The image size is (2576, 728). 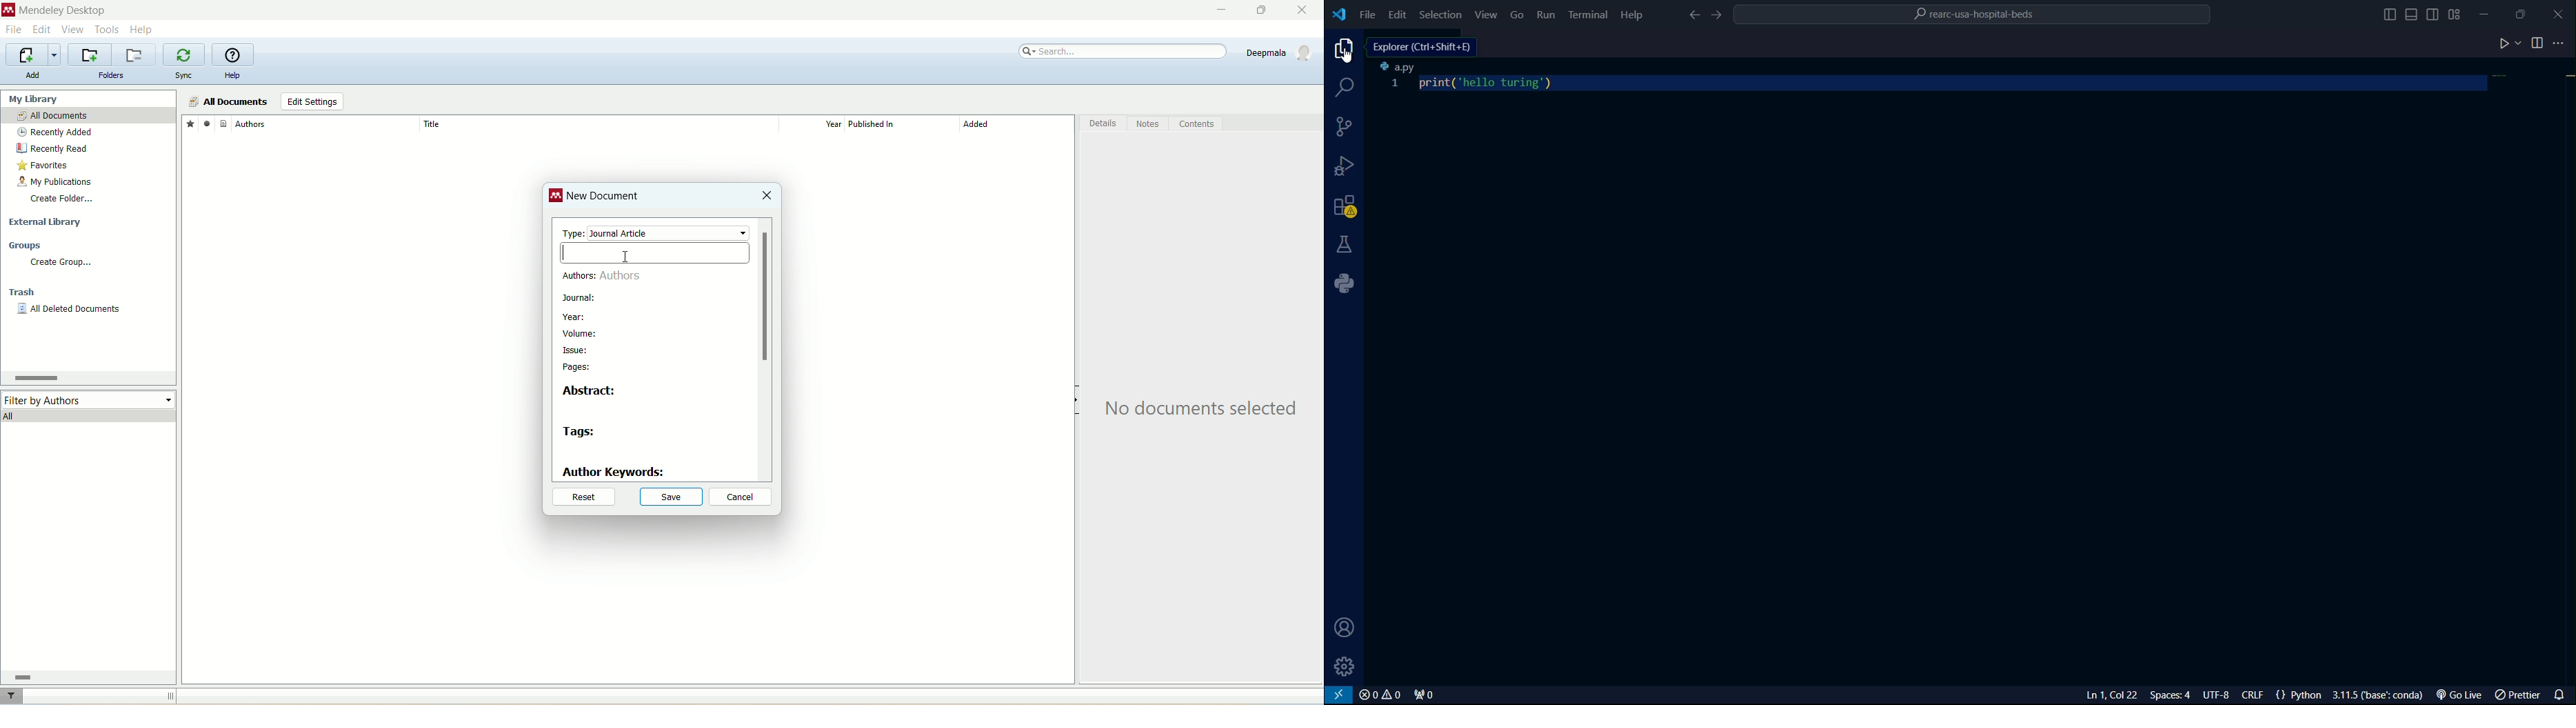 I want to click on favorites, so click(x=190, y=123).